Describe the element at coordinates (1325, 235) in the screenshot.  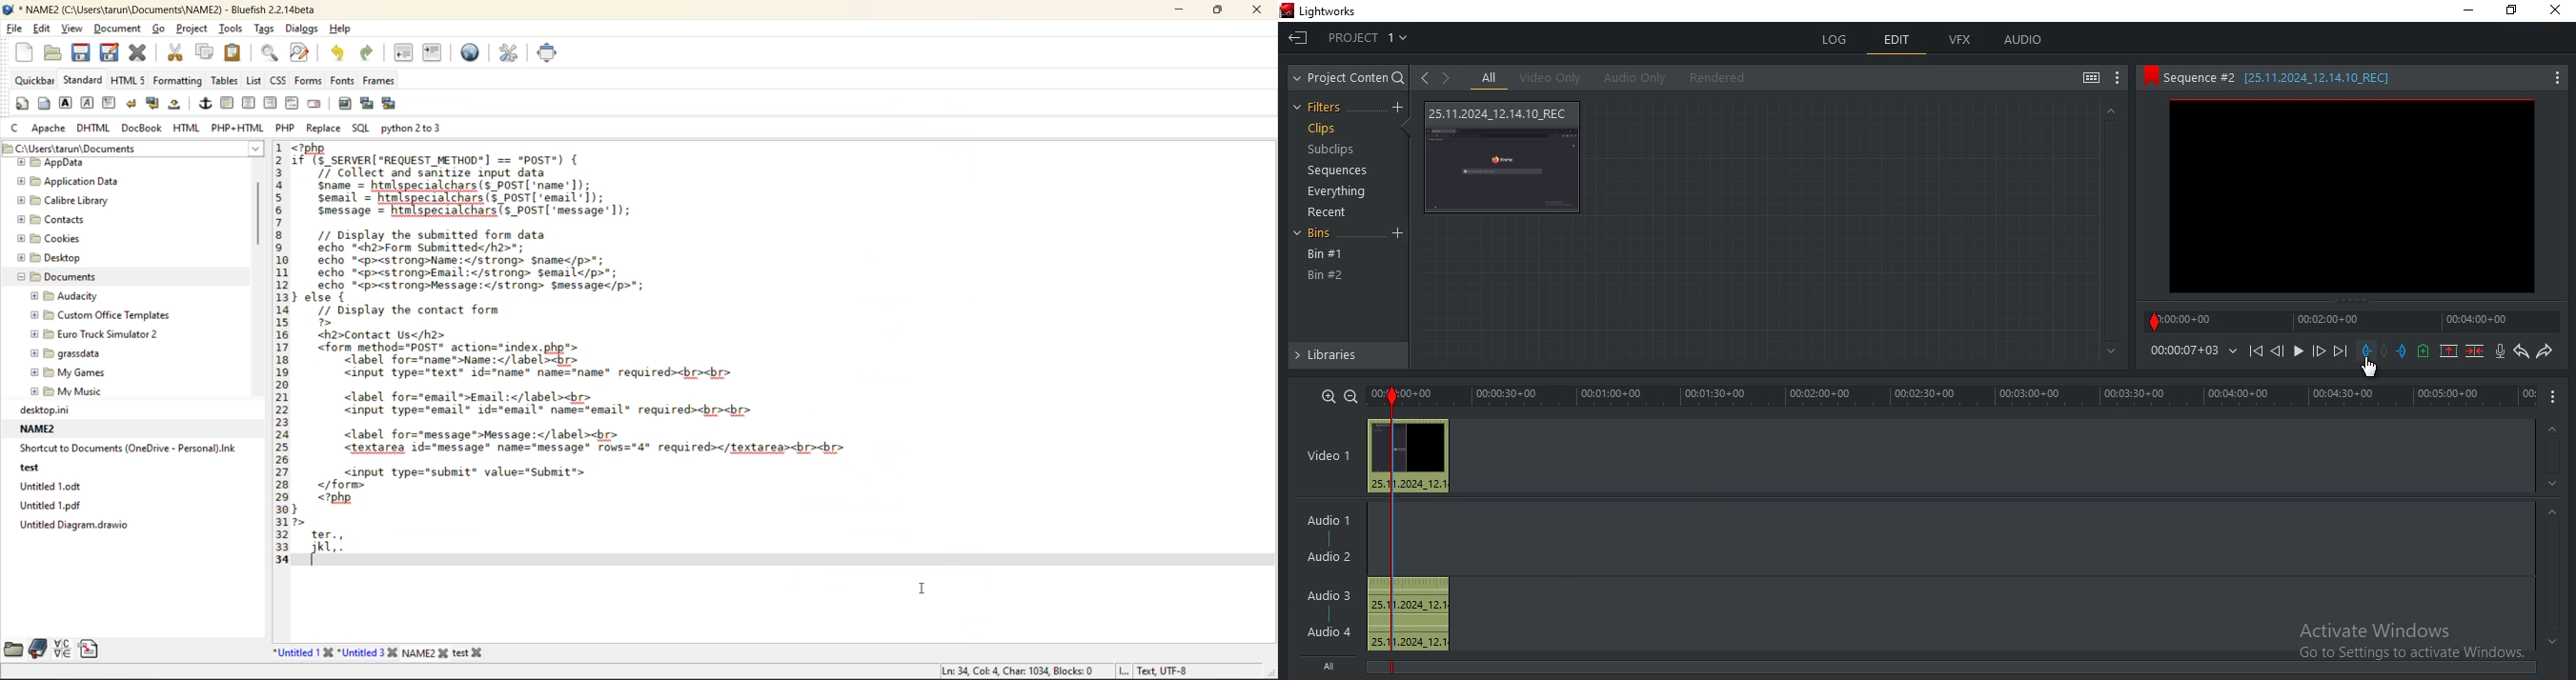
I see `bins` at that location.